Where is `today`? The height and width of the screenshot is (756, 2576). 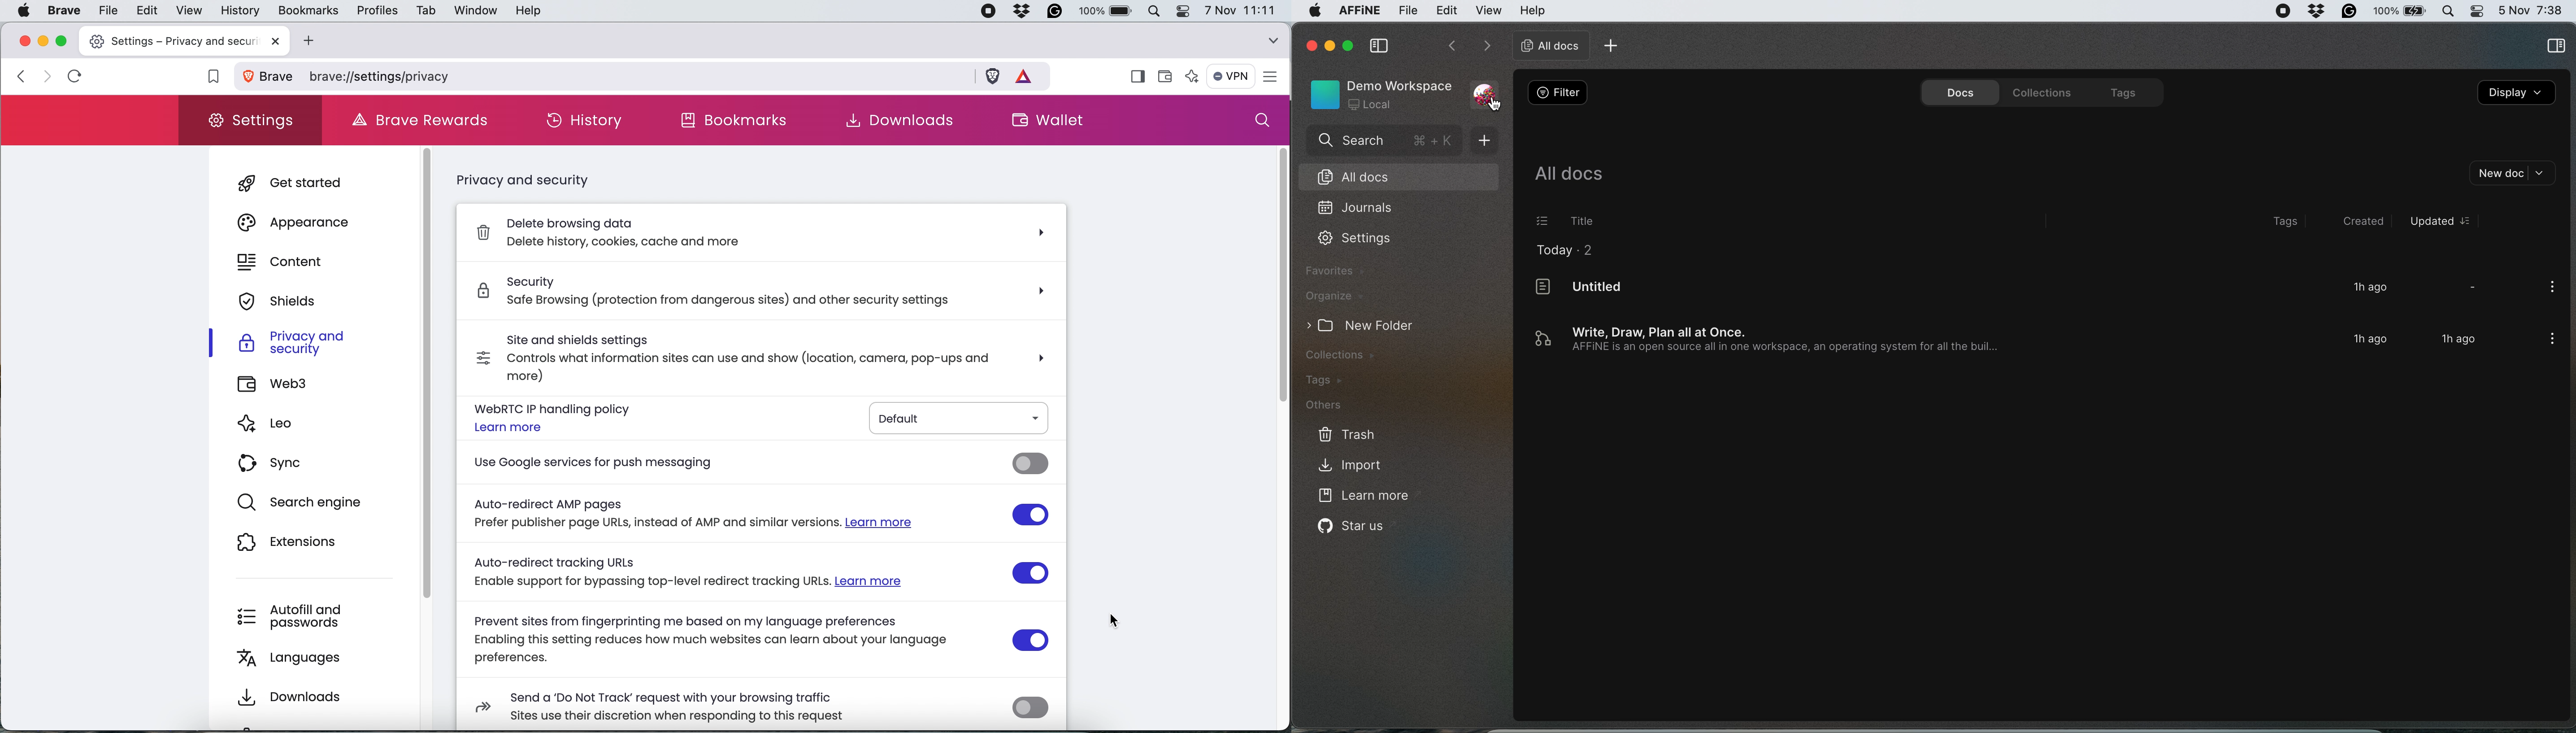 today is located at coordinates (1568, 252).